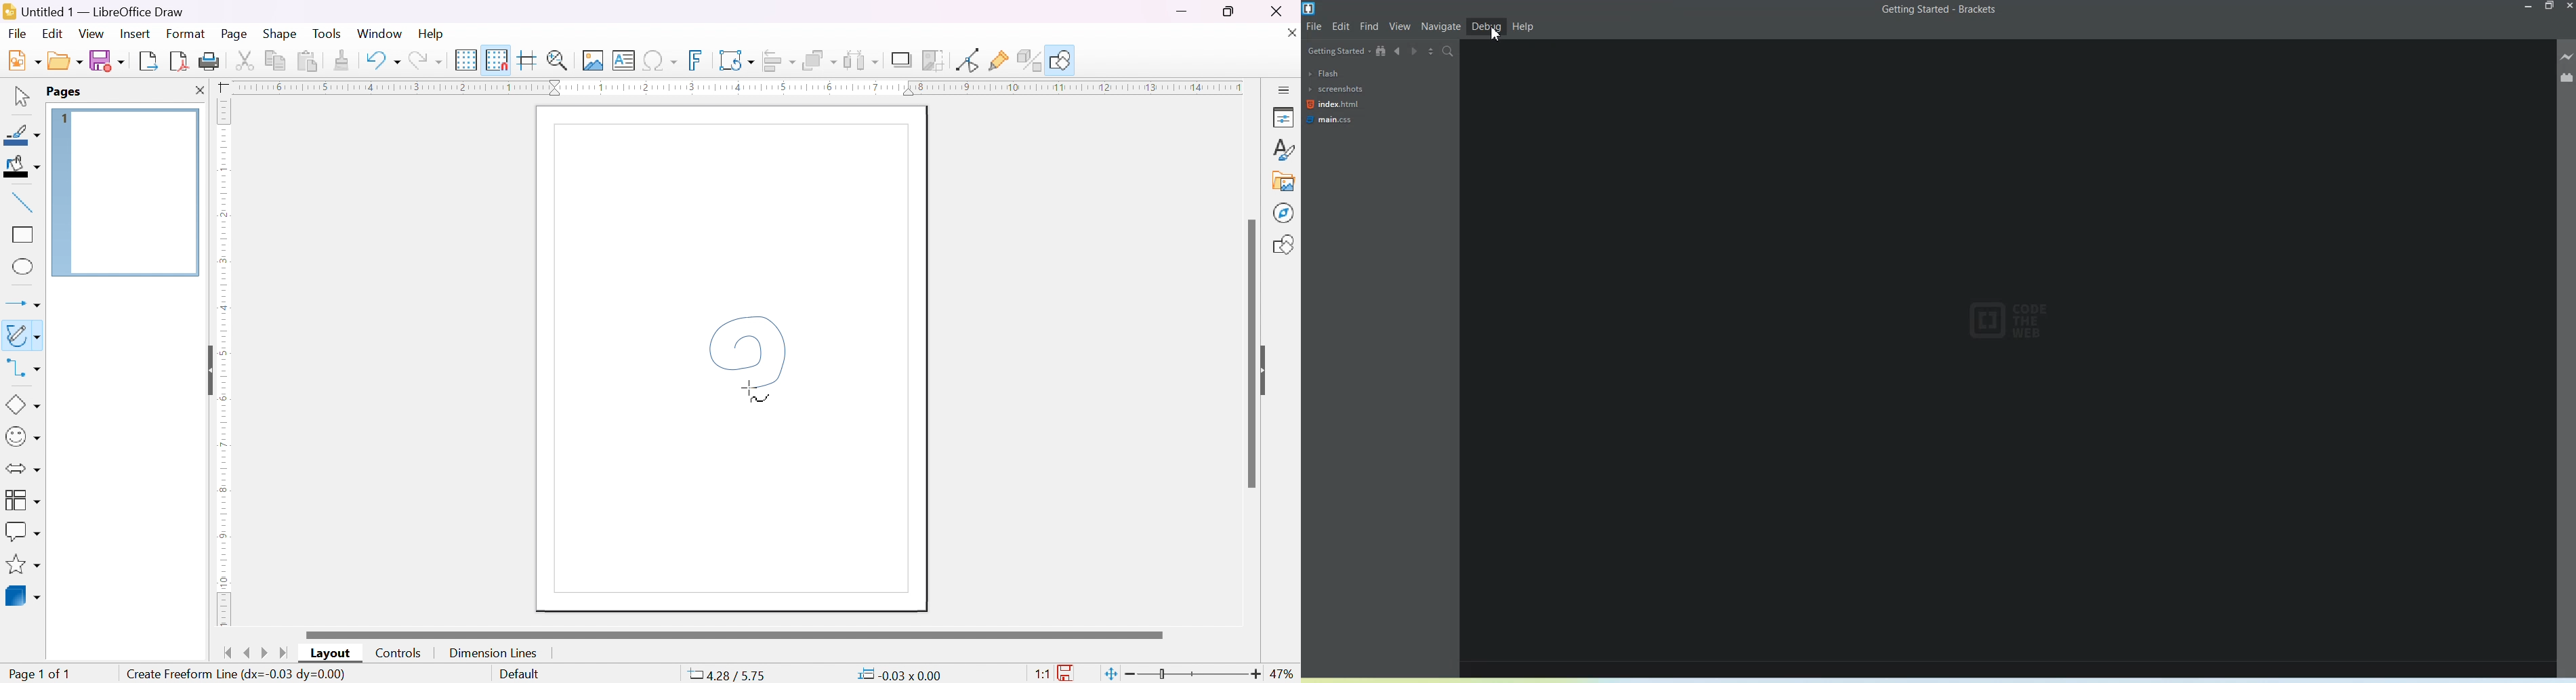 The width and height of the screenshot is (2576, 700). What do you see at coordinates (150, 61) in the screenshot?
I see `export` at bounding box center [150, 61].